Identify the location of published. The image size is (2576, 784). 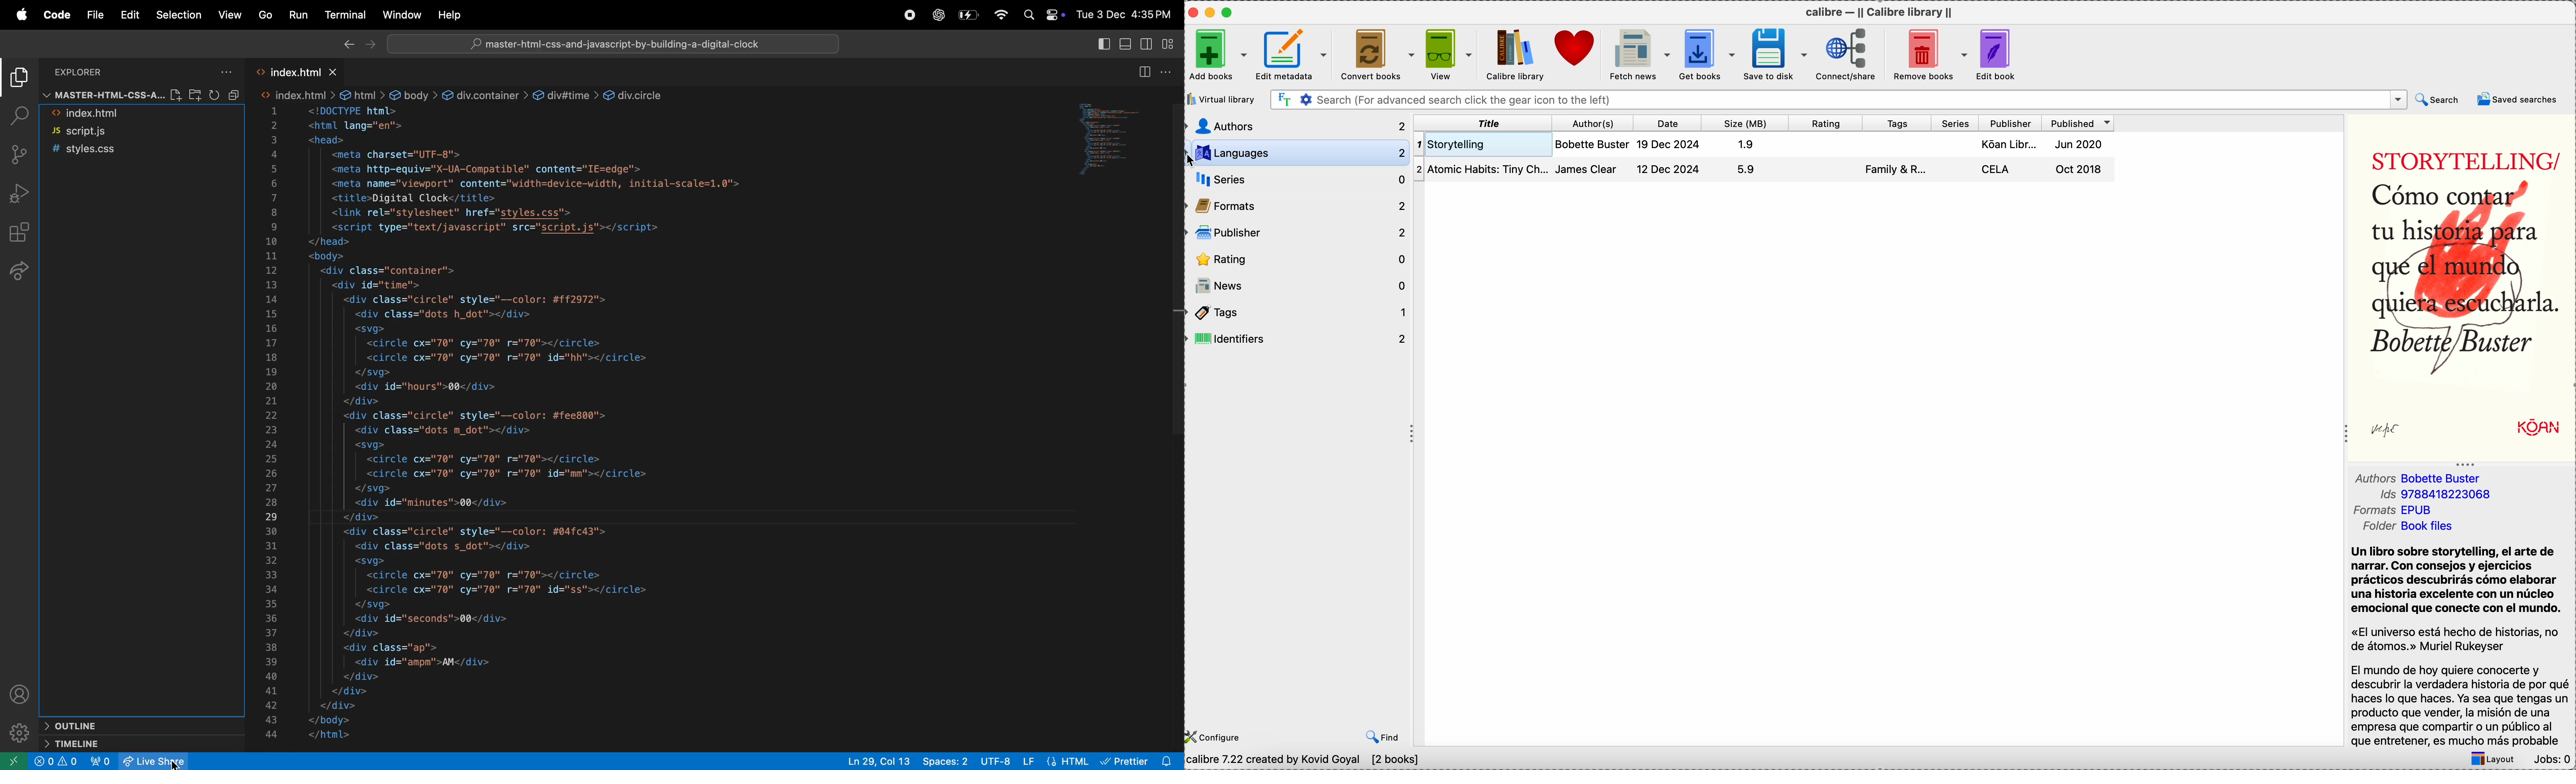
(2078, 124).